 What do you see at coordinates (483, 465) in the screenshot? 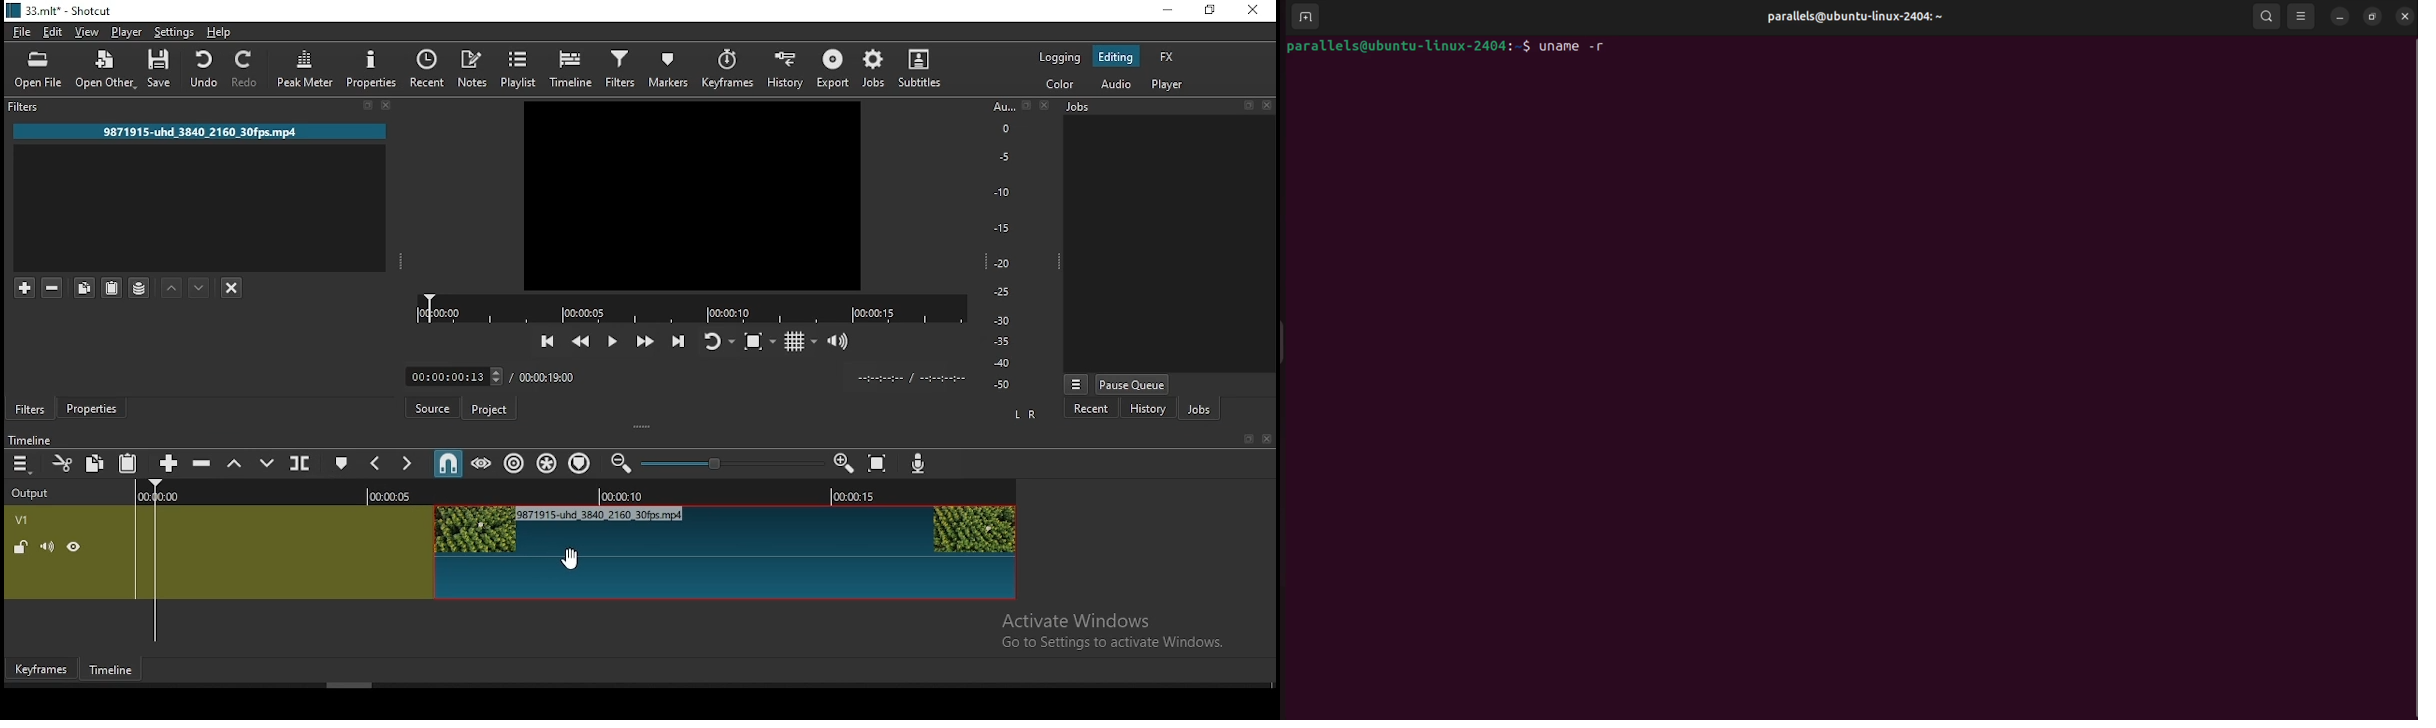
I see `scrub while dragging` at bounding box center [483, 465].